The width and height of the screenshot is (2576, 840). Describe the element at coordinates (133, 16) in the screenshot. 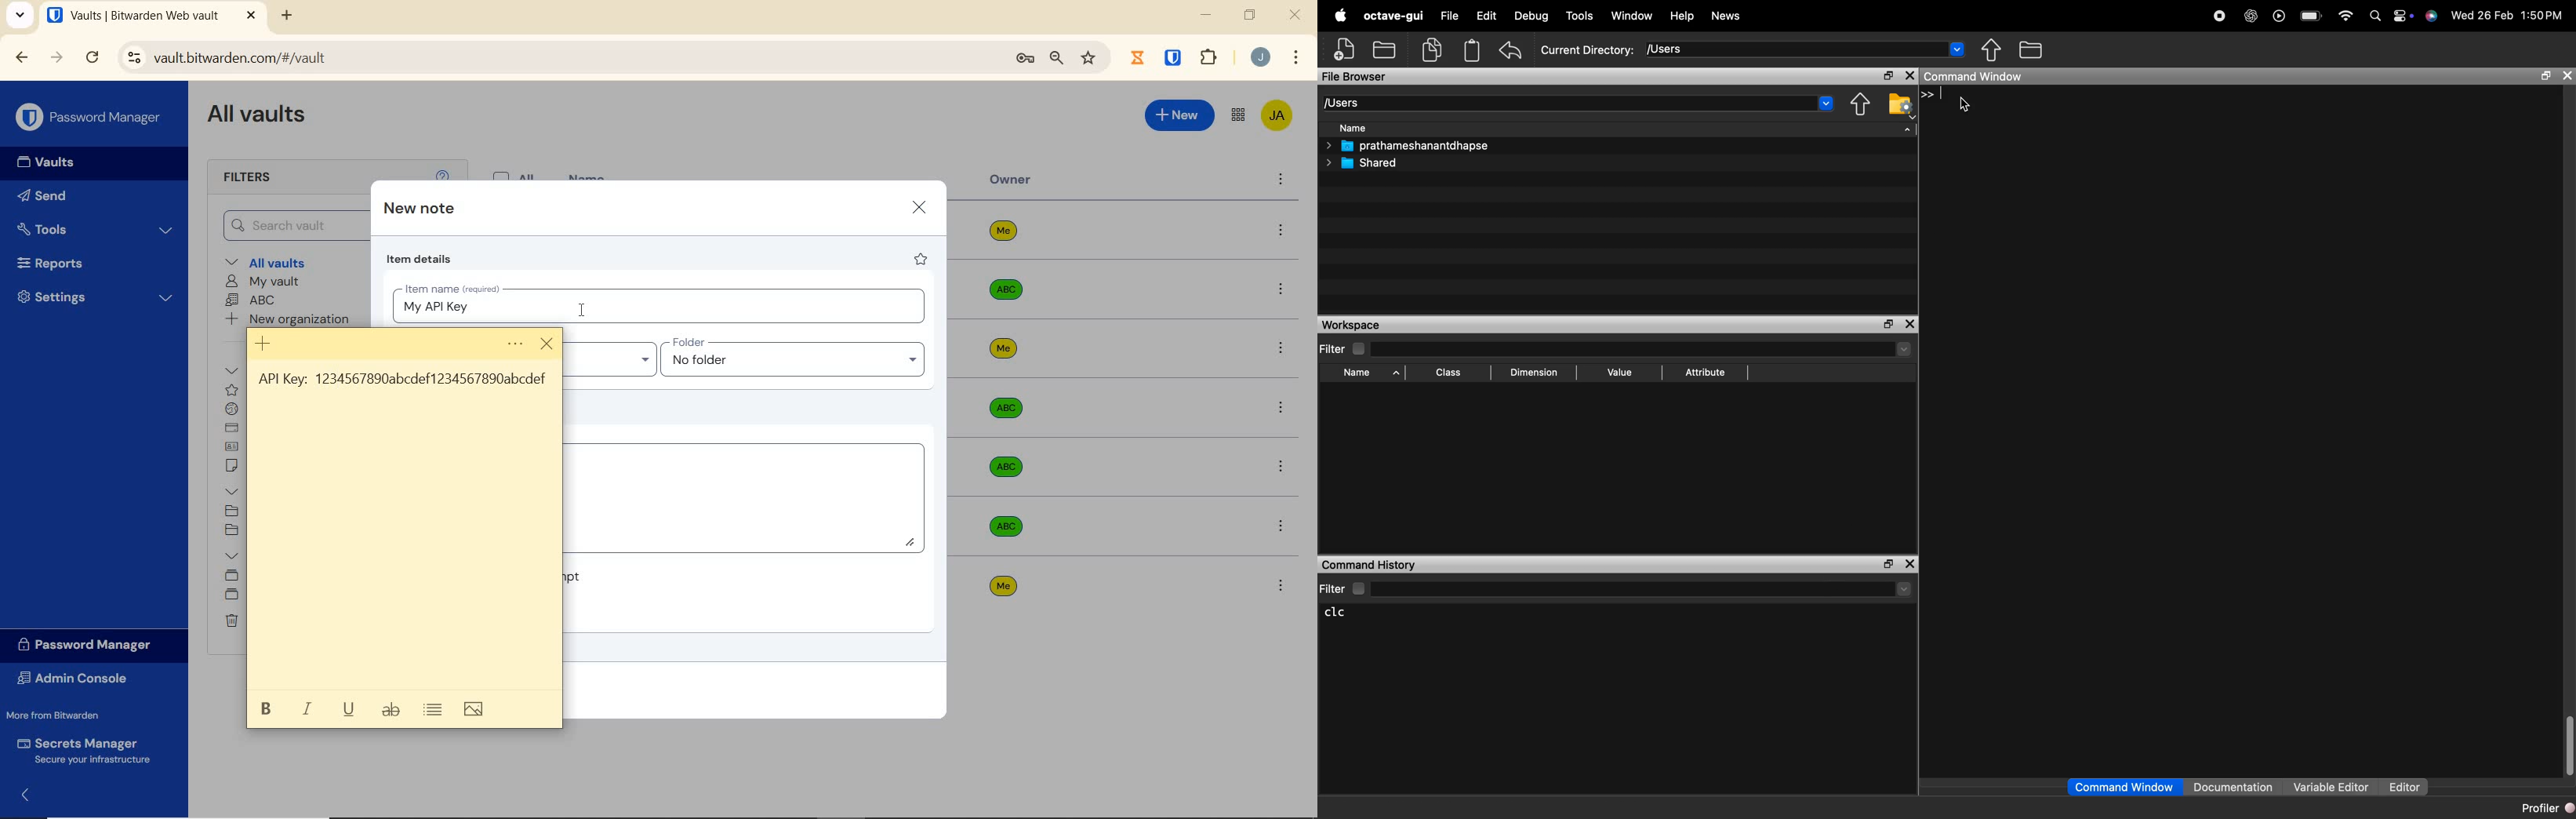

I see `open tab` at that location.